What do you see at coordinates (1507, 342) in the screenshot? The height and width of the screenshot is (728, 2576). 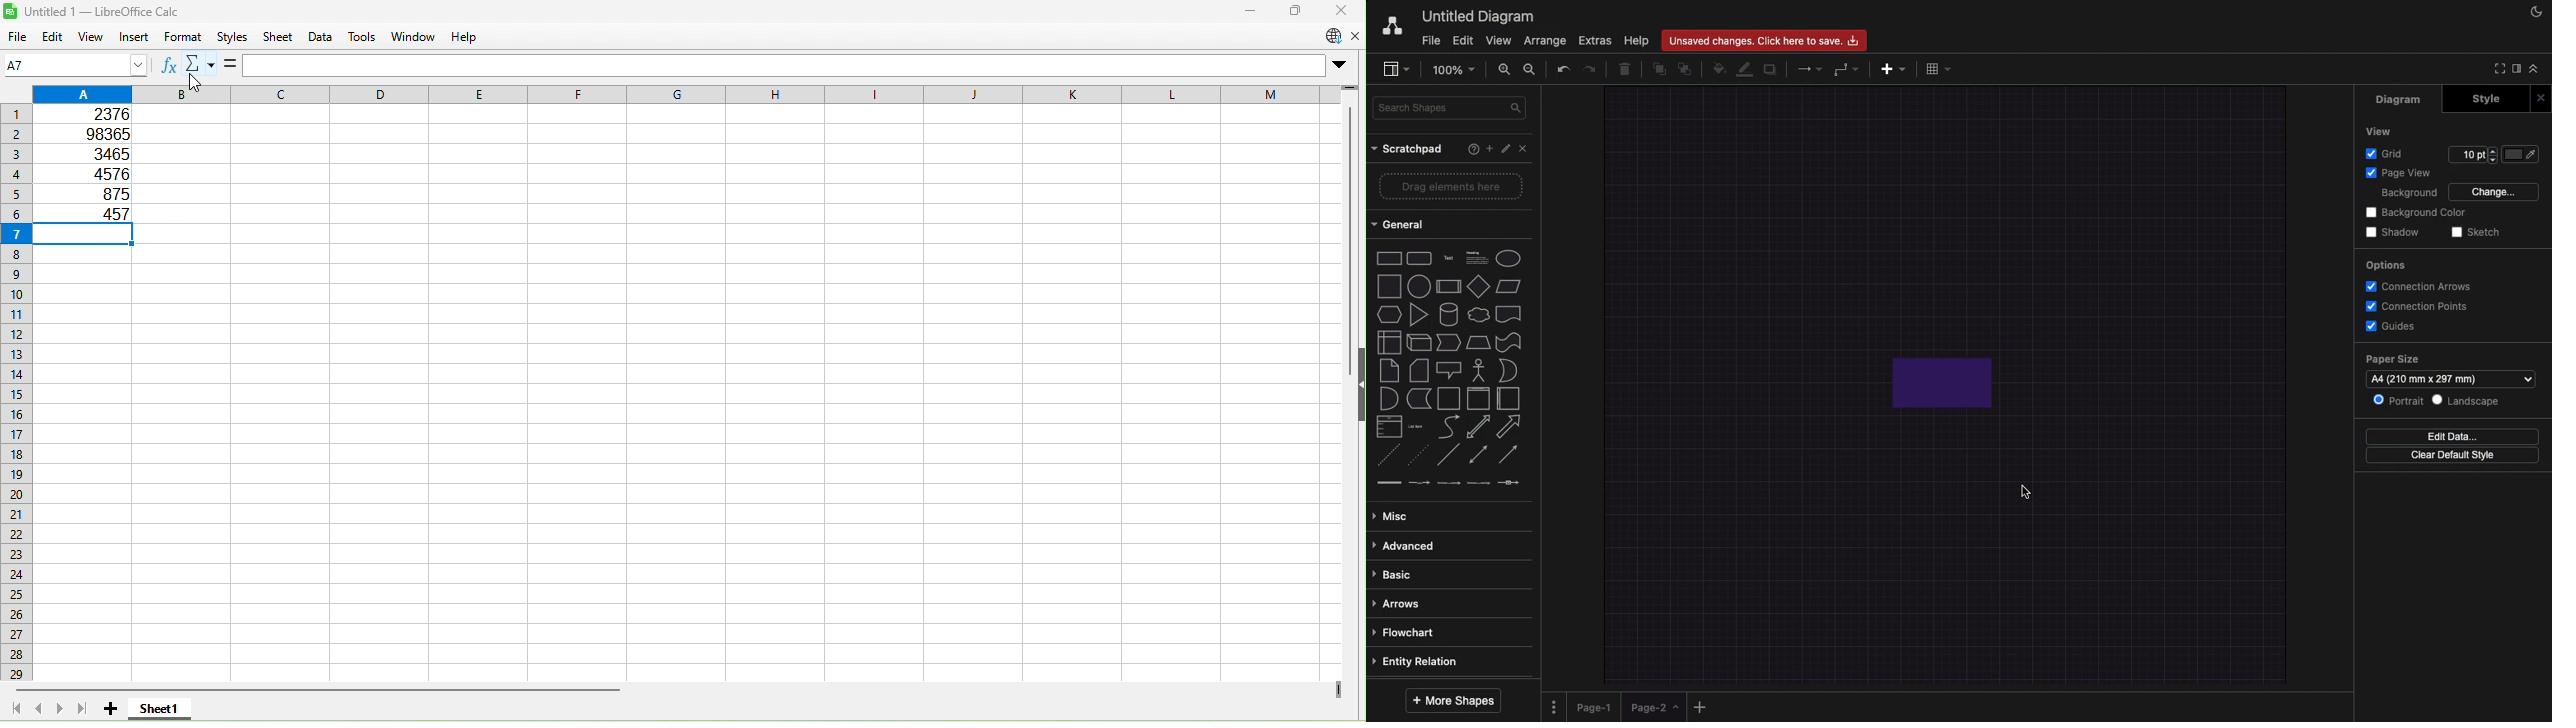 I see `tape` at bounding box center [1507, 342].